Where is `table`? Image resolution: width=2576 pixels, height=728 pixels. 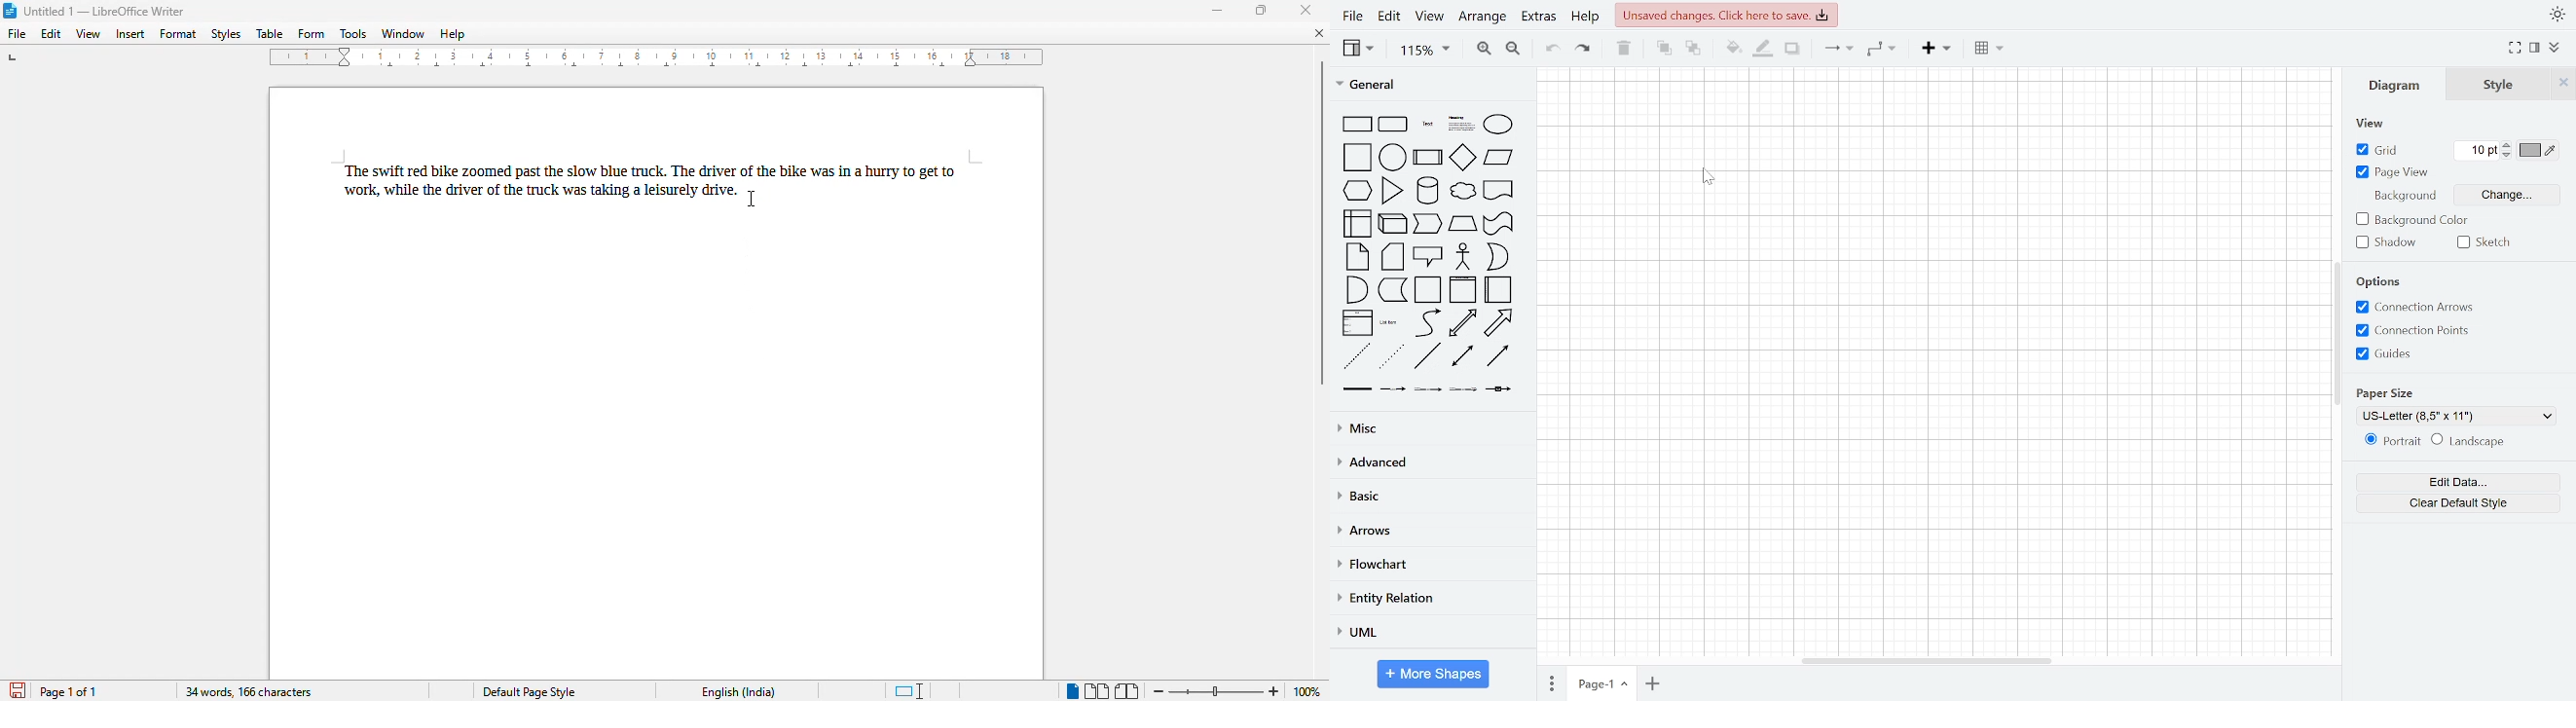 table is located at coordinates (1988, 50).